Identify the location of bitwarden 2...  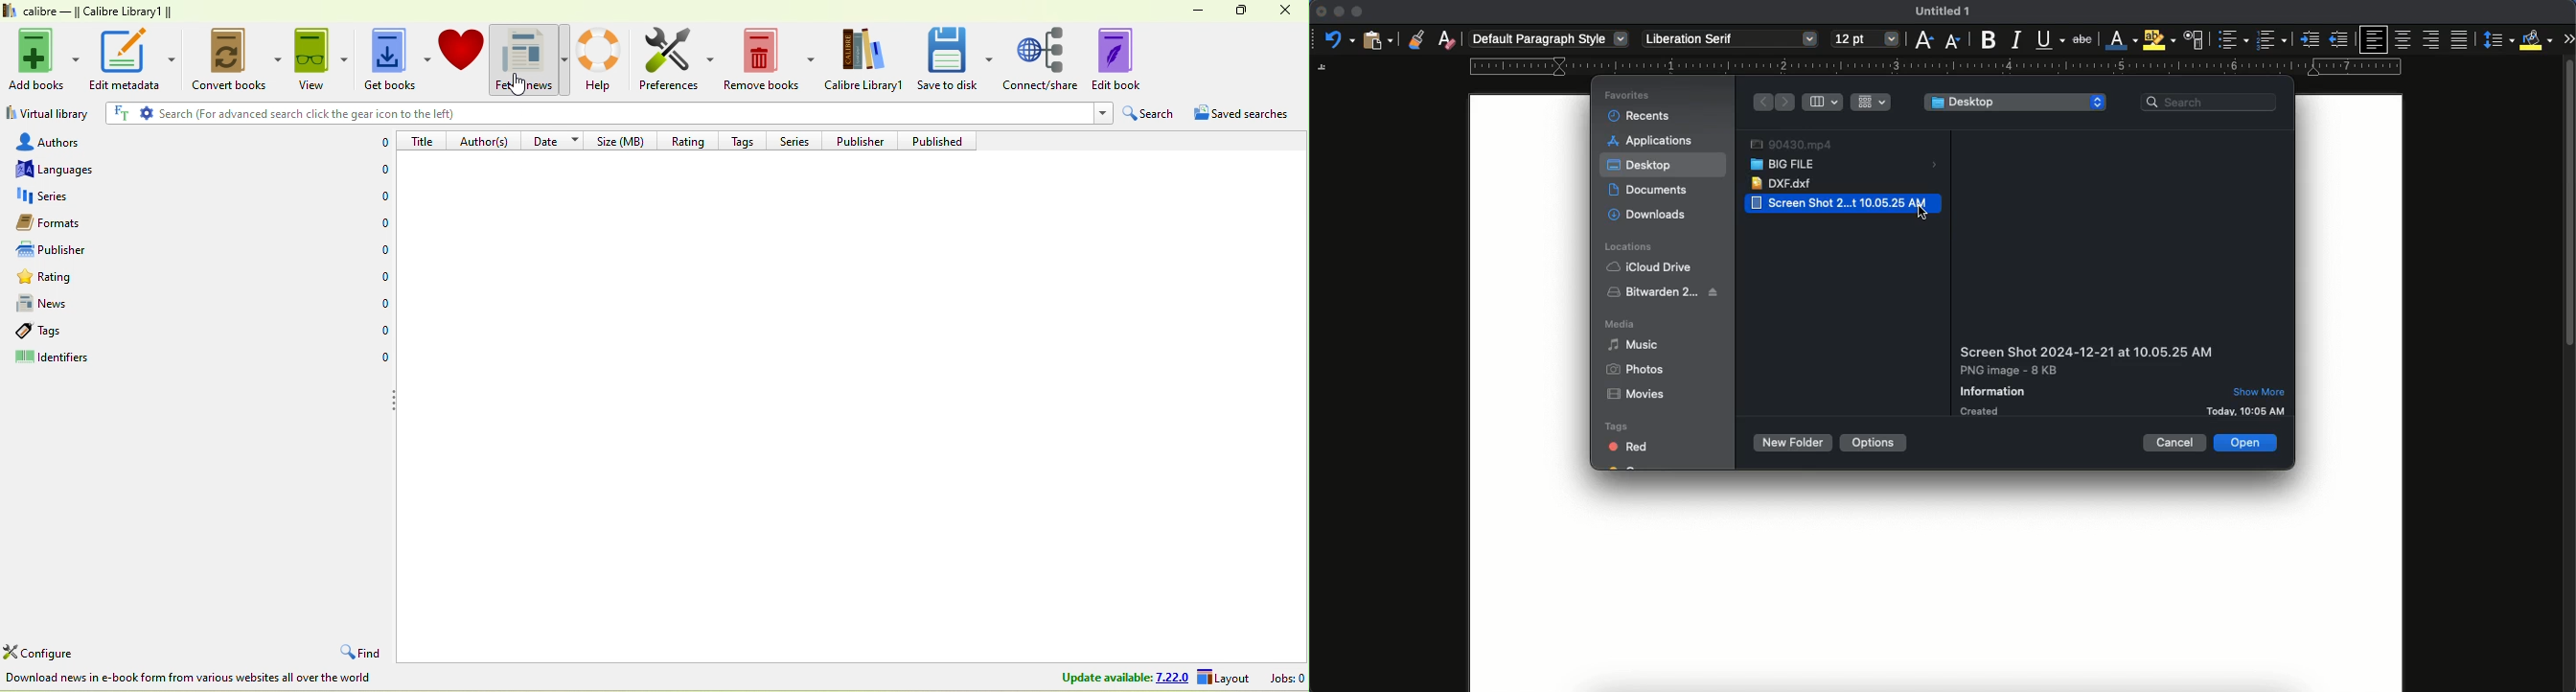
(1665, 291).